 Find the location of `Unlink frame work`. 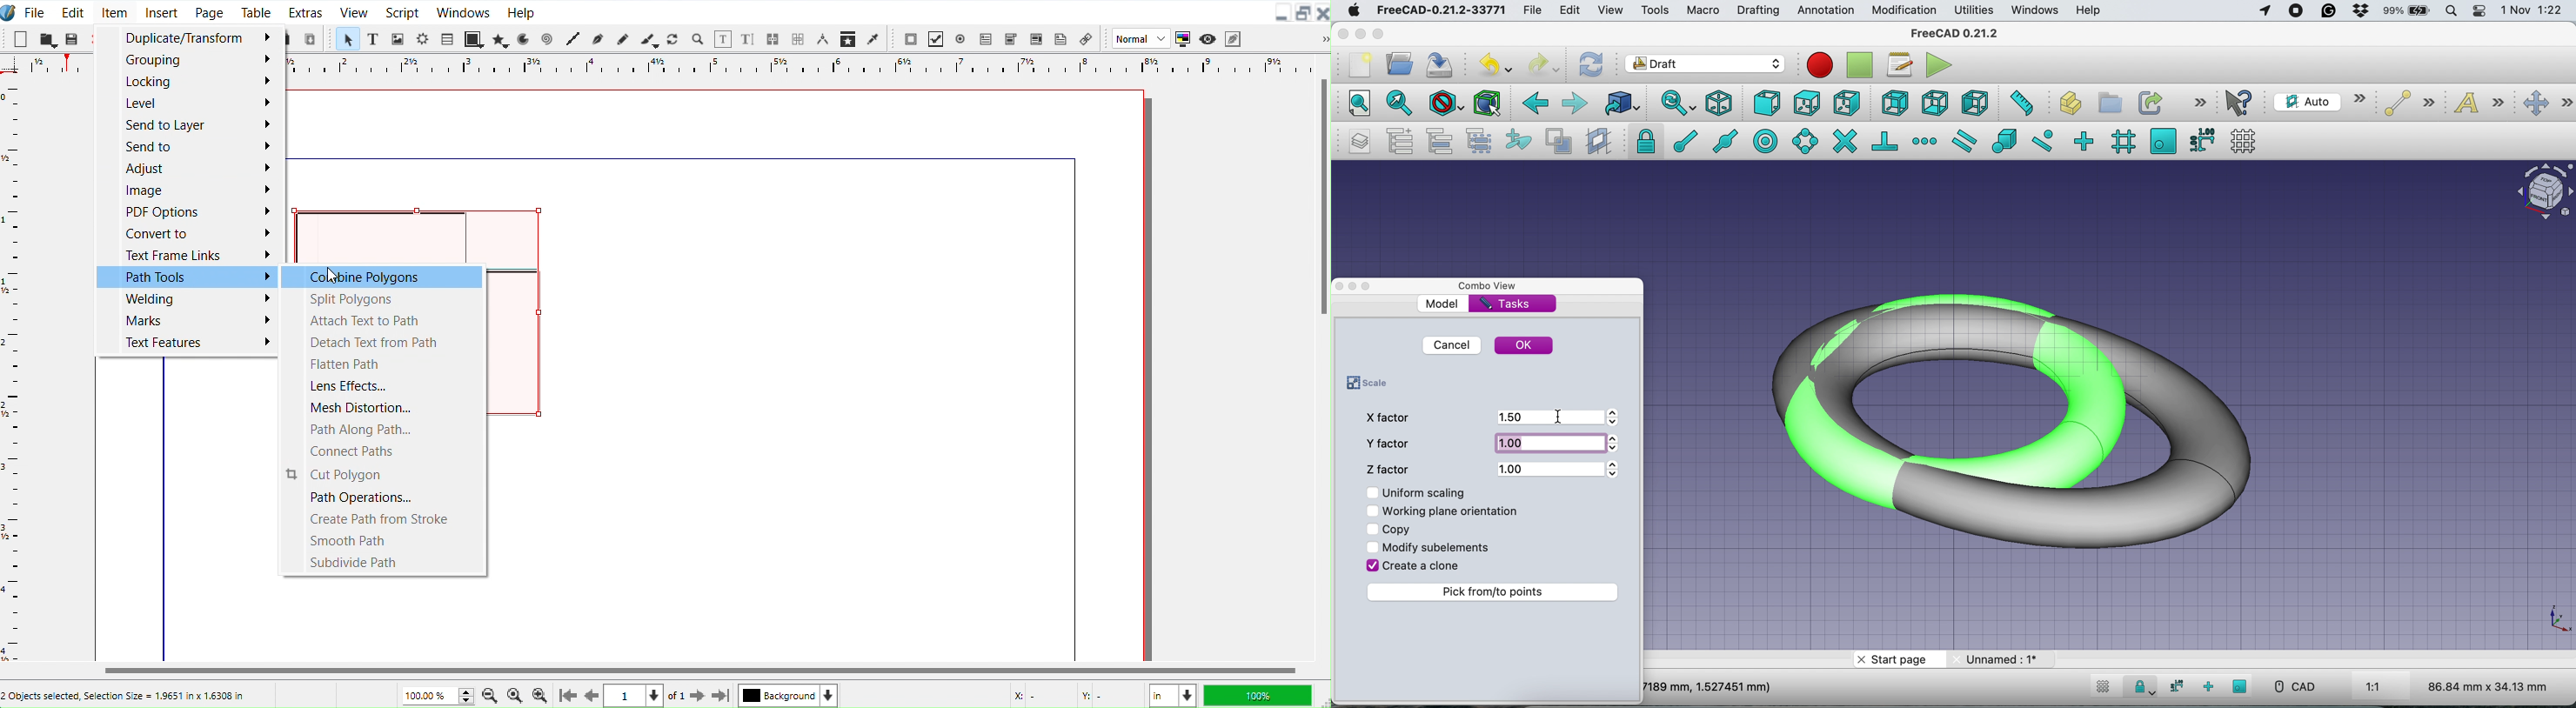

Unlink frame work is located at coordinates (800, 40).